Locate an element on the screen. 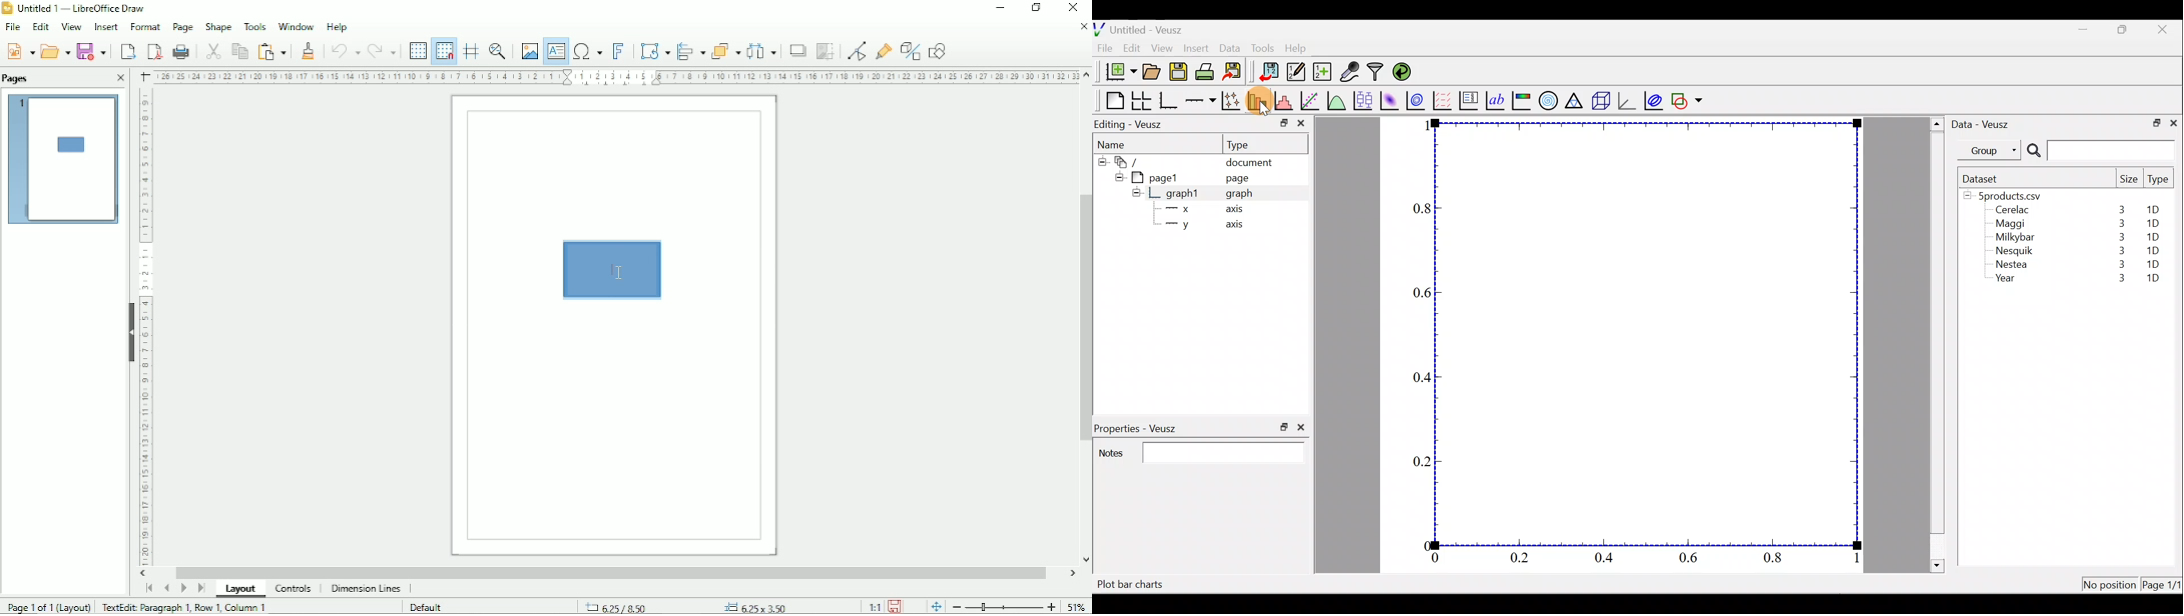 The height and width of the screenshot is (616, 2184). Paste is located at coordinates (271, 50).